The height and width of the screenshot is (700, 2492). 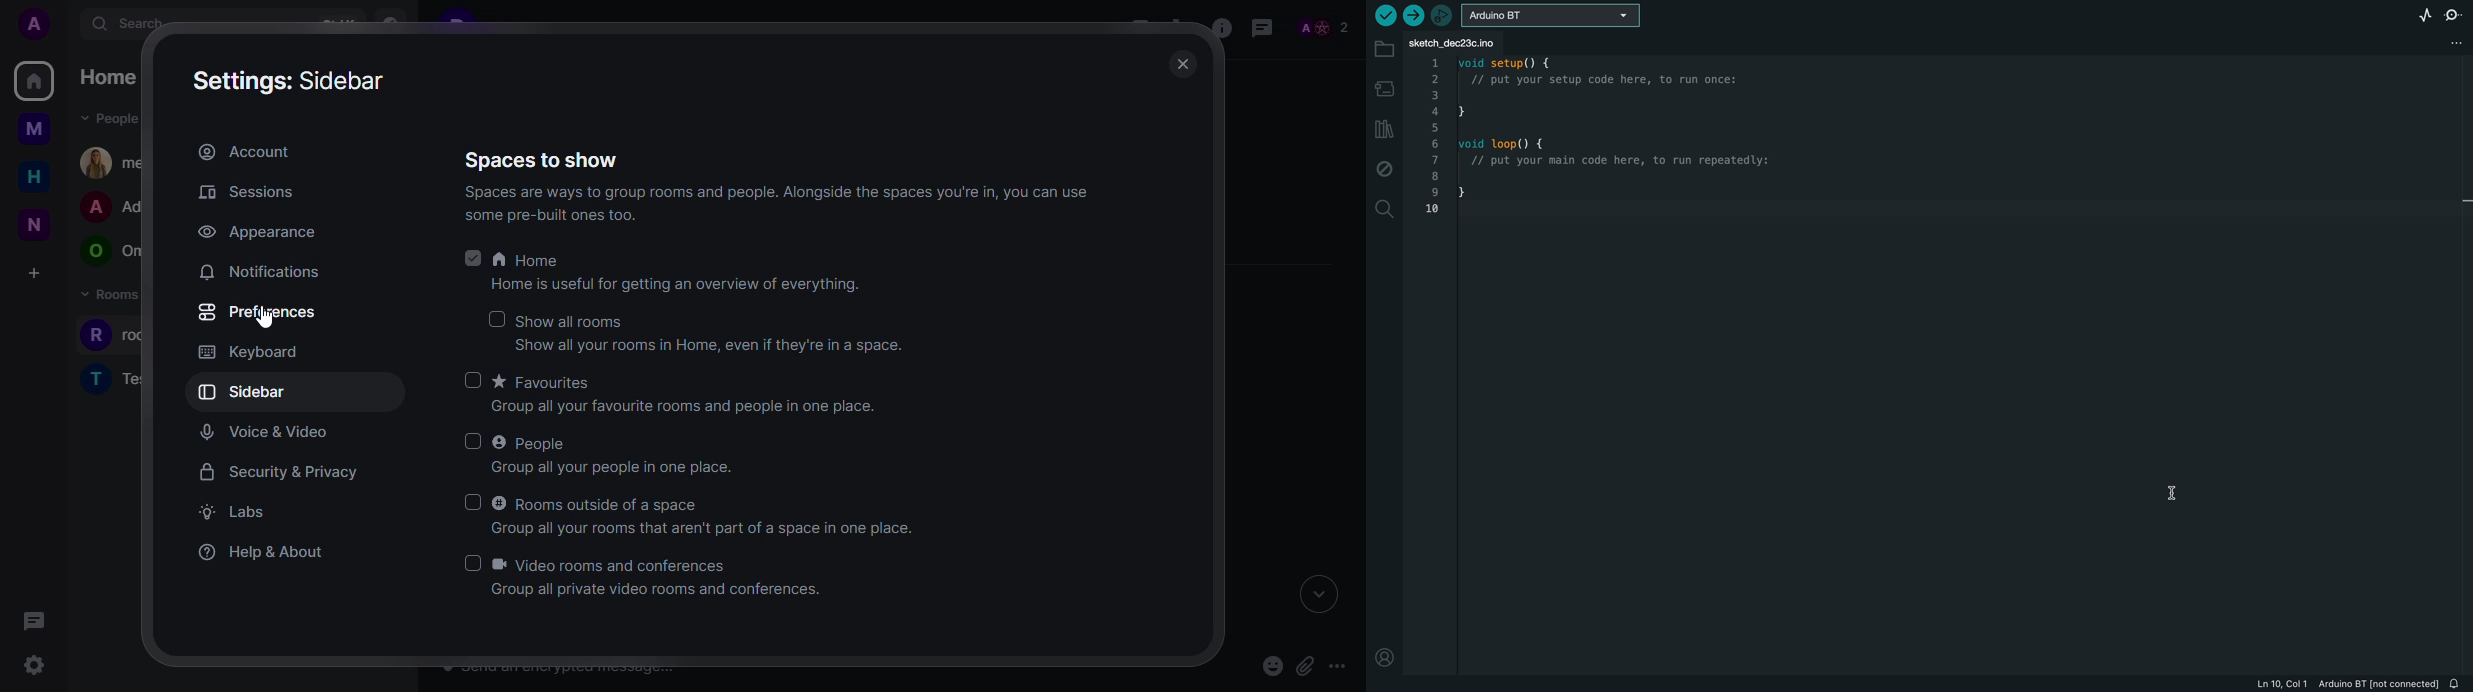 What do you see at coordinates (116, 162) in the screenshot?
I see `my room` at bounding box center [116, 162].